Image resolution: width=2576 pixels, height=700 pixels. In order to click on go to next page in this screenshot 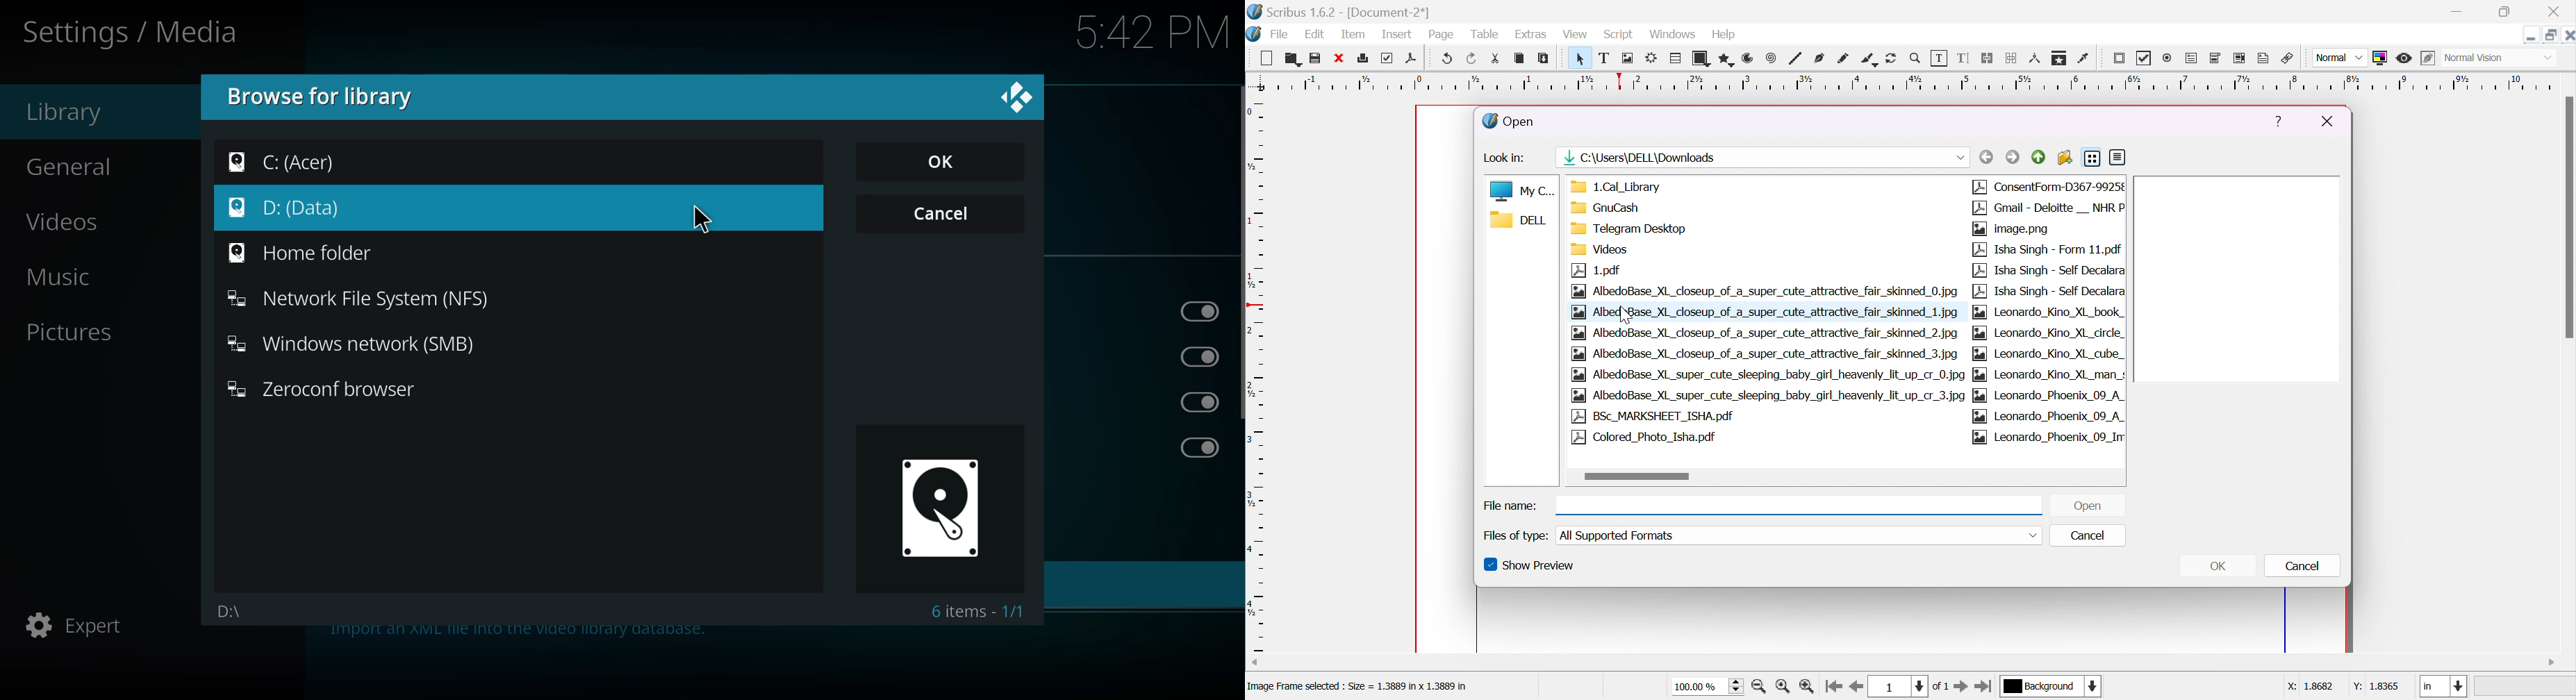, I will do `click(1960, 686)`.